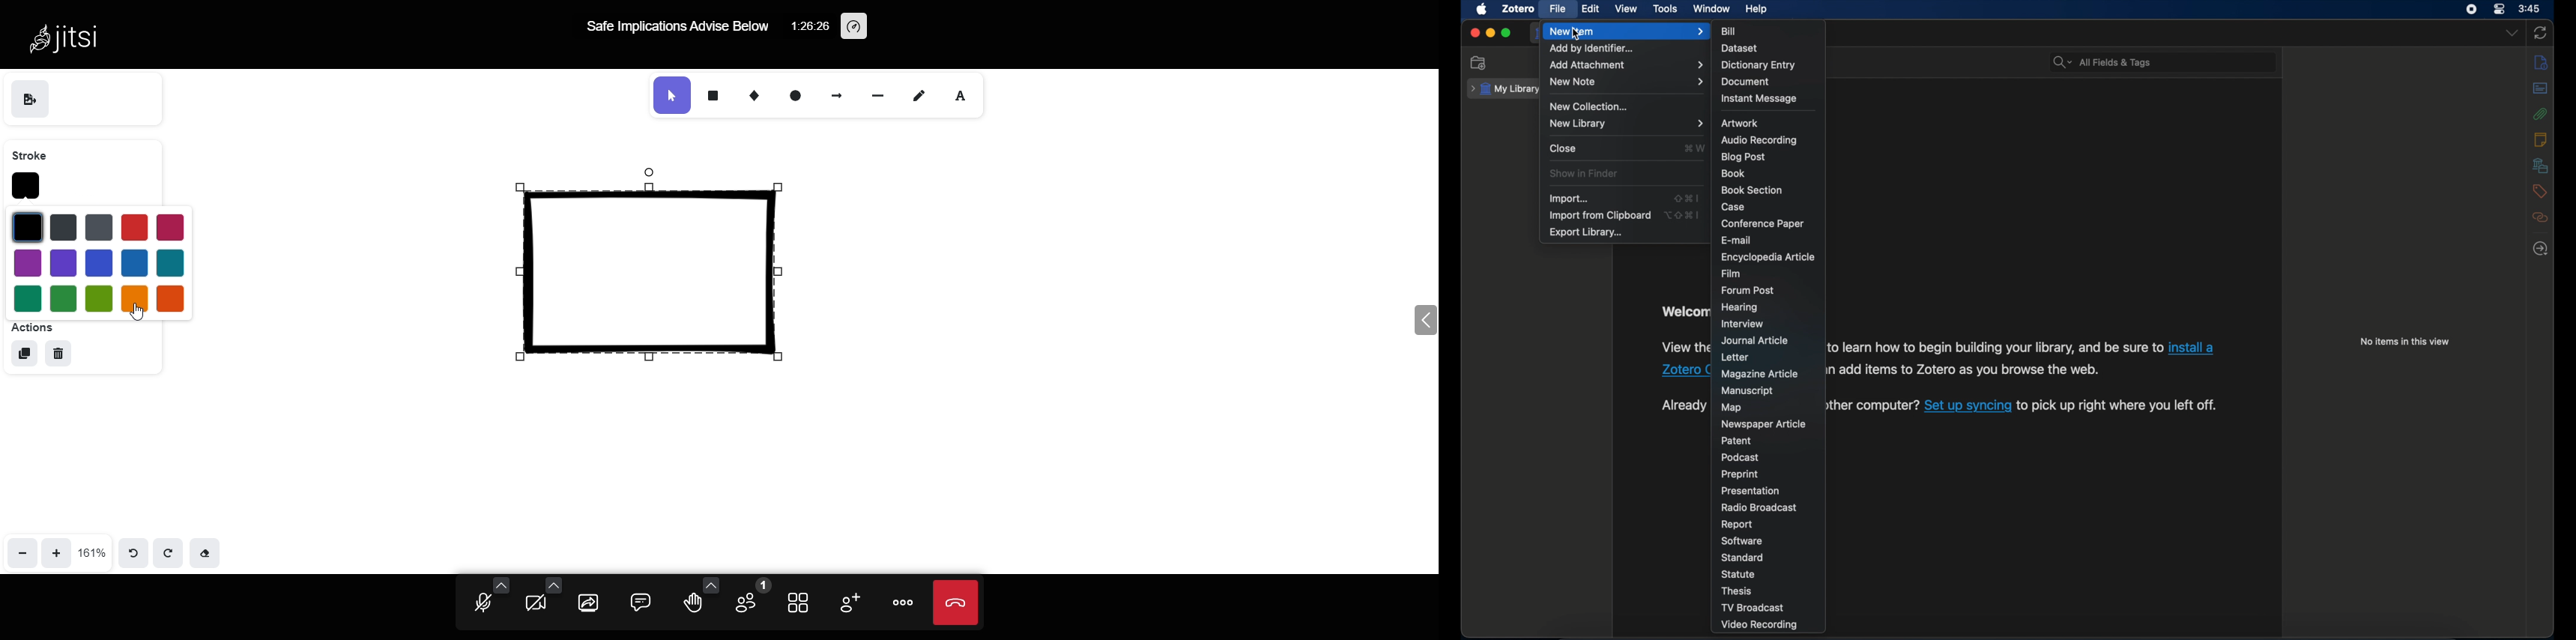 This screenshot has height=644, width=2576. What do you see at coordinates (99, 300) in the screenshot?
I see `green 3` at bounding box center [99, 300].